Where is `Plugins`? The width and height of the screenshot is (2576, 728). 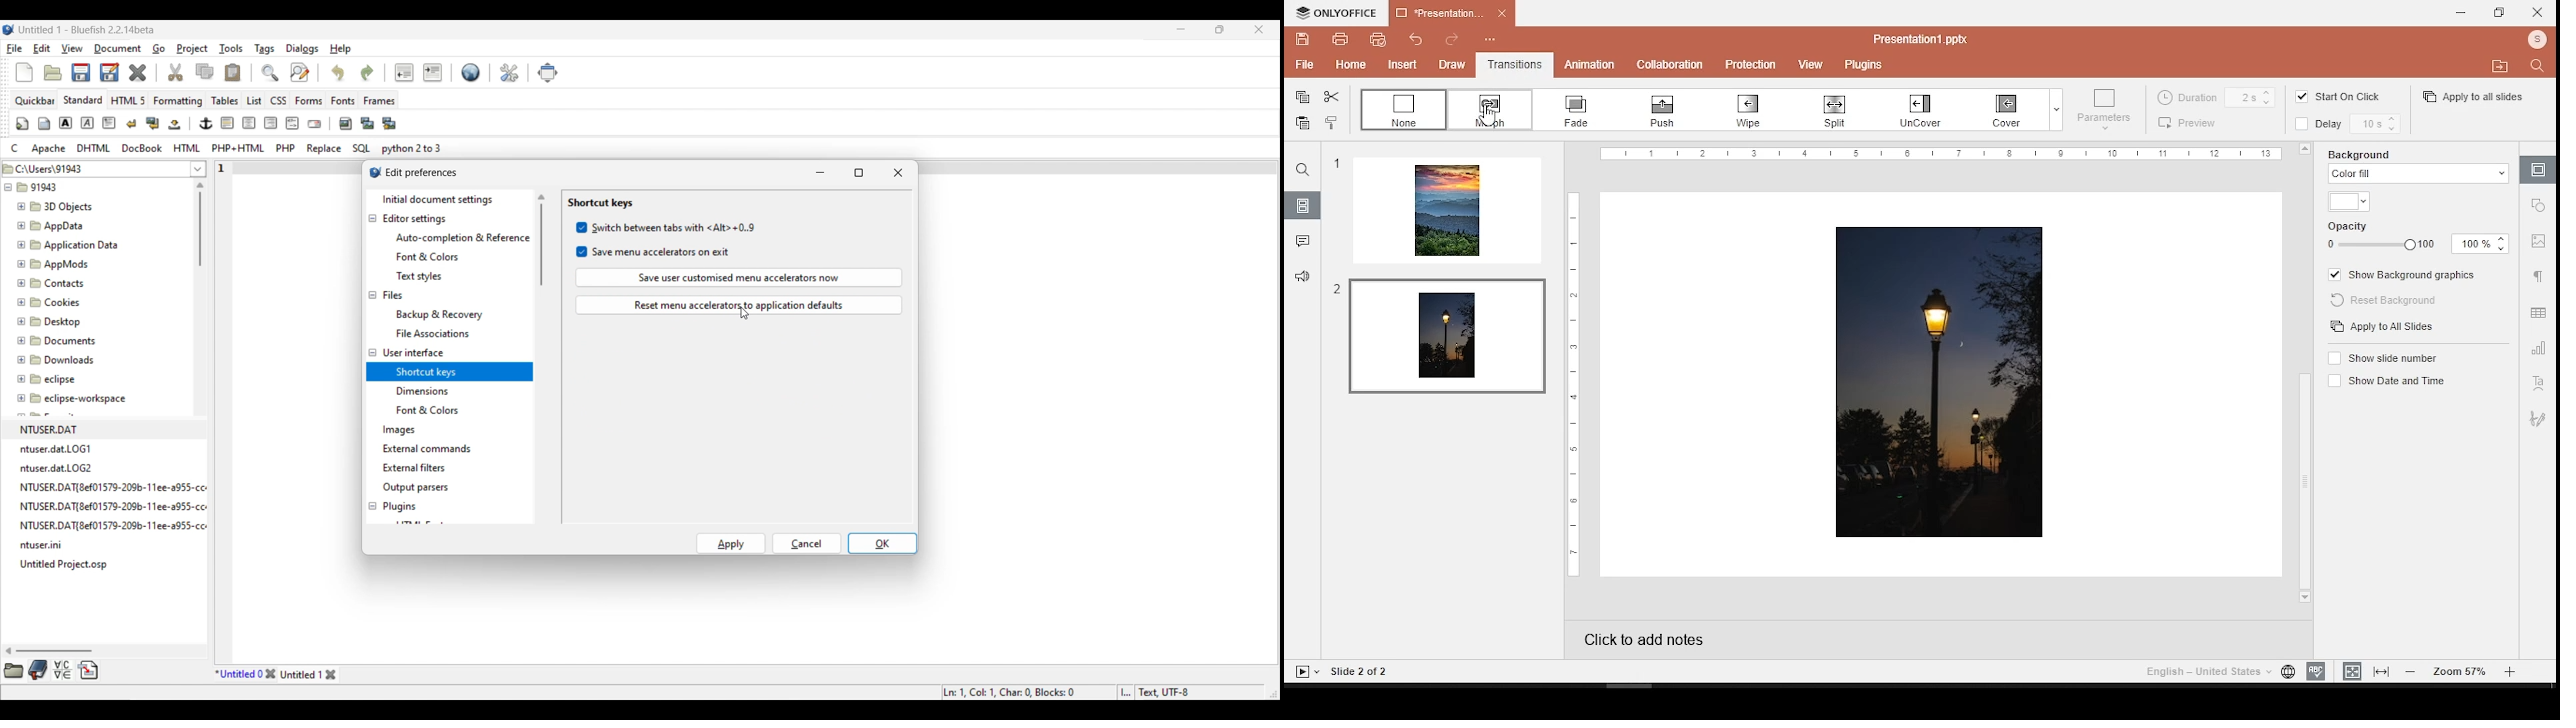
Plugins is located at coordinates (400, 507).